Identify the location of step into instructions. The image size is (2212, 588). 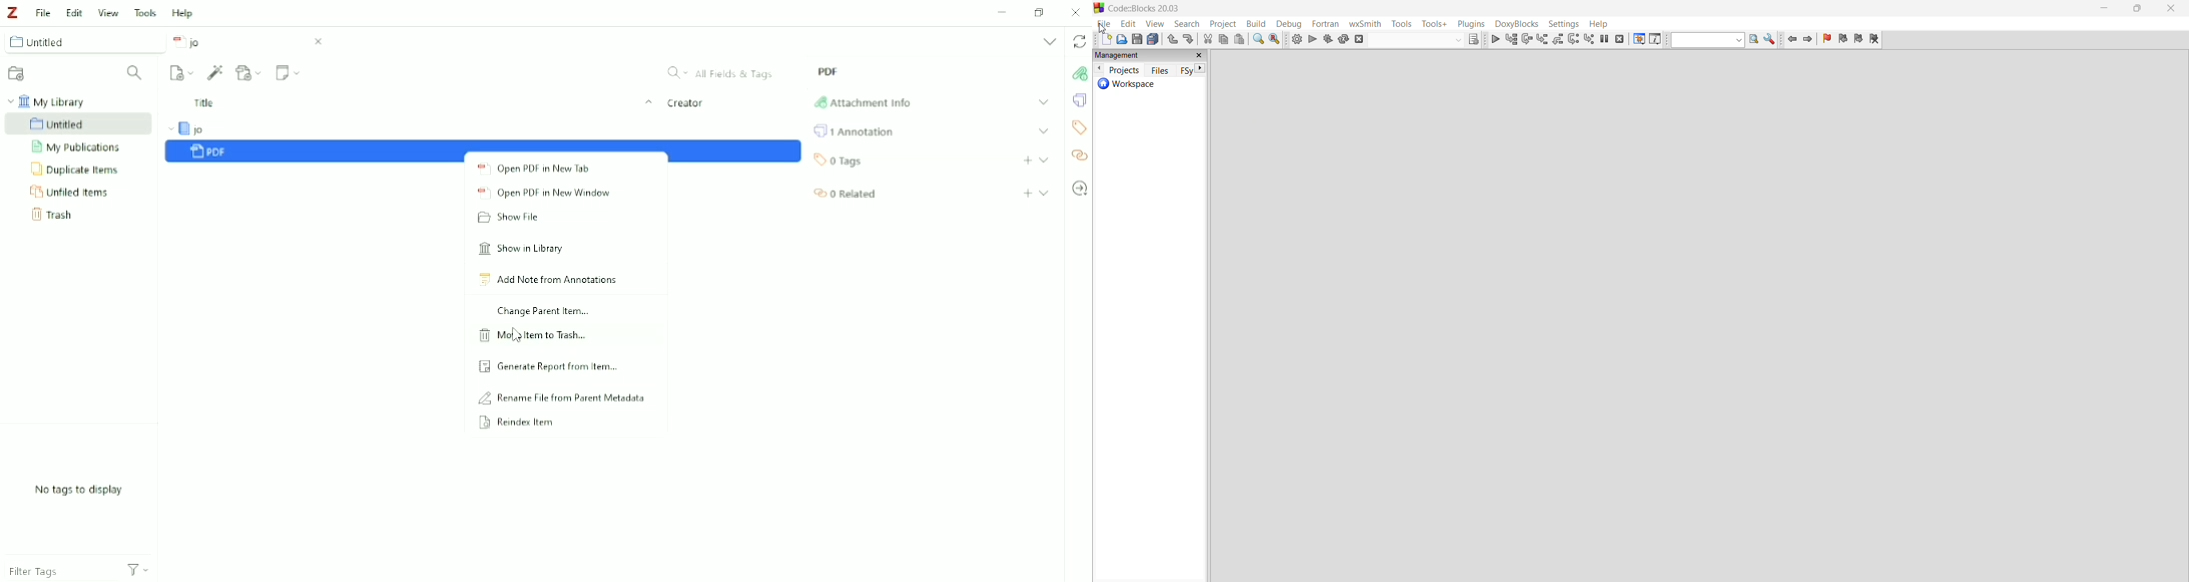
(1590, 39).